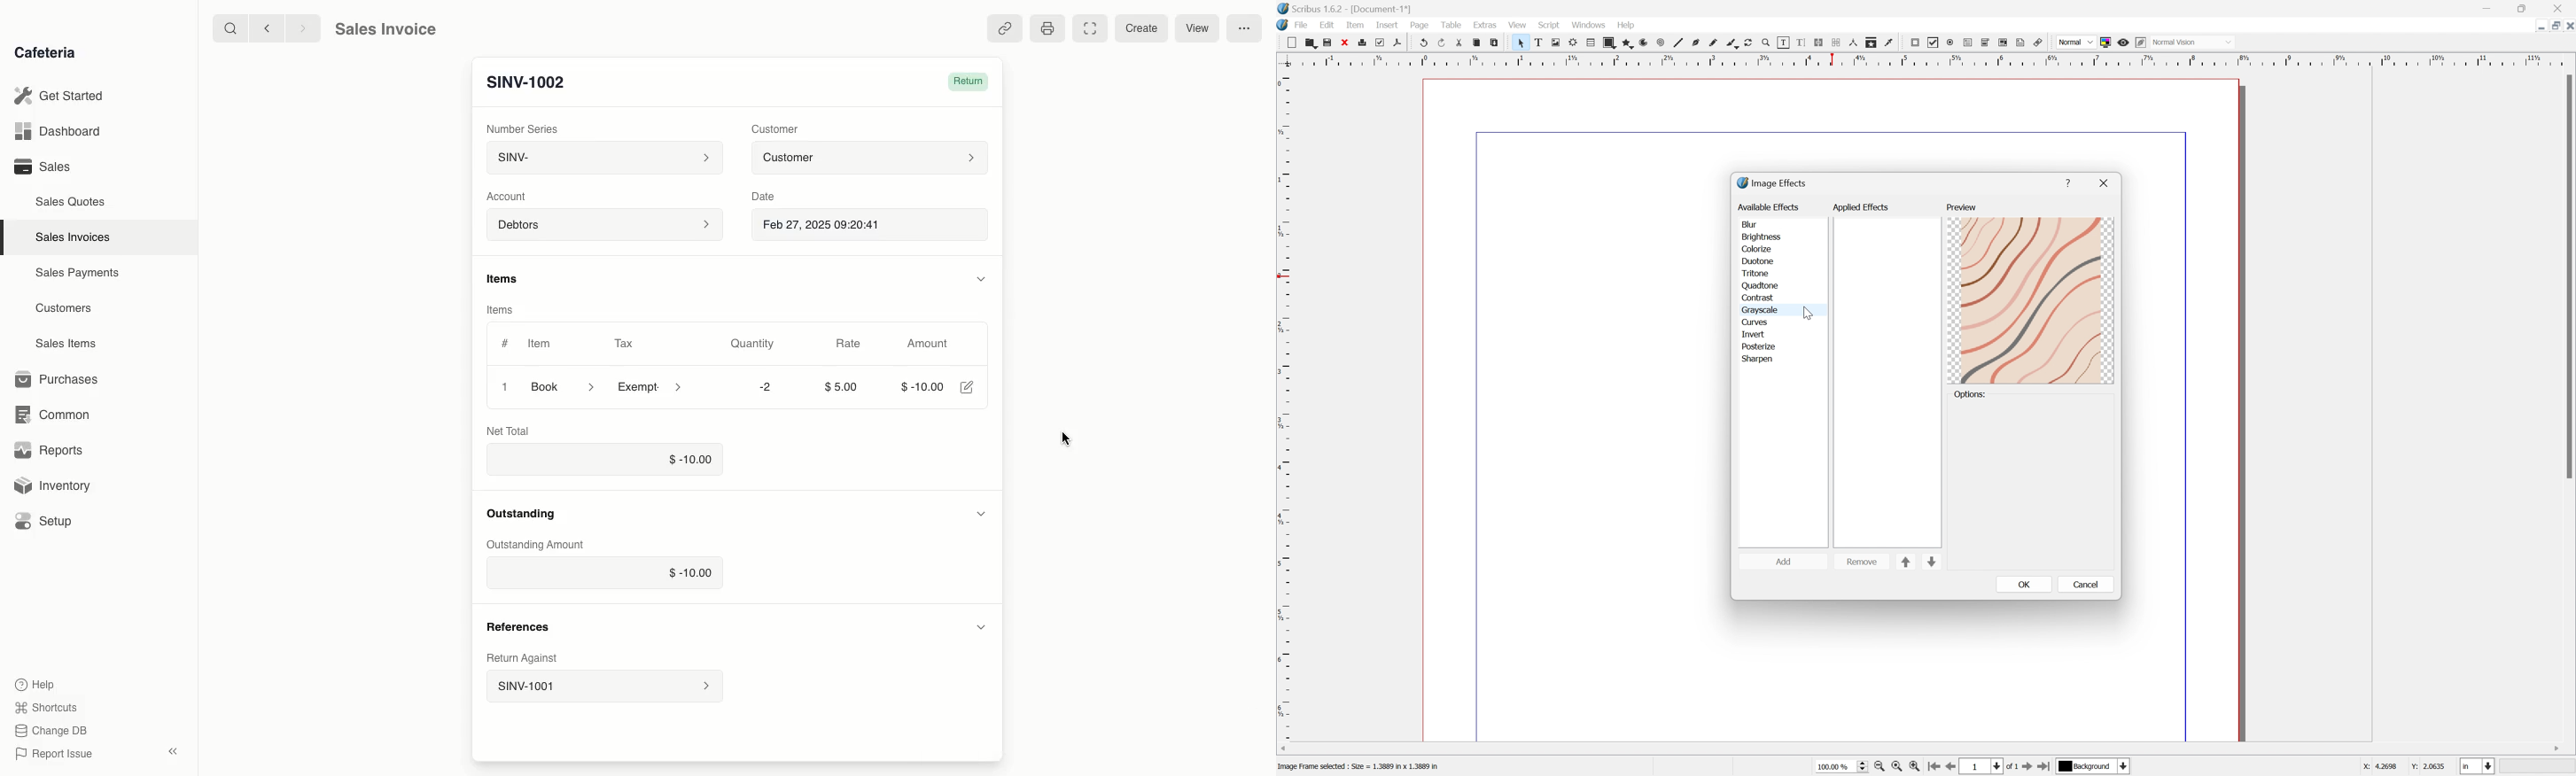  Describe the element at coordinates (1754, 334) in the screenshot. I see `invert` at that location.